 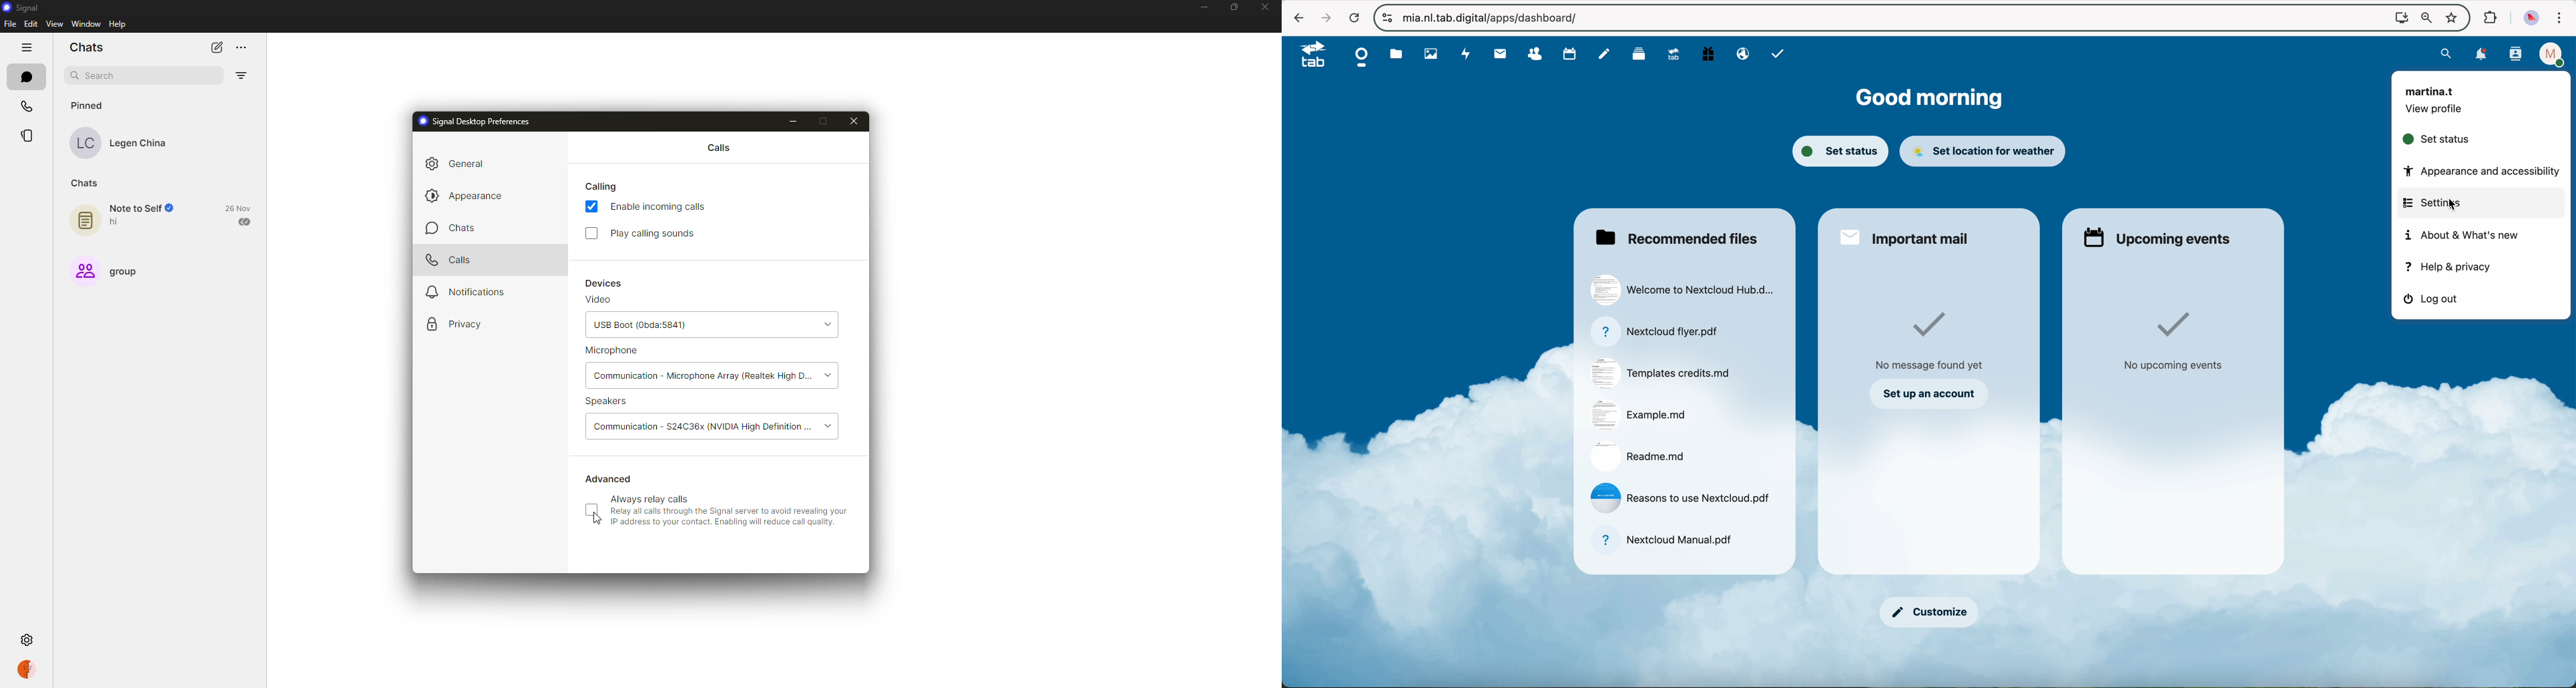 What do you see at coordinates (1323, 16) in the screenshot?
I see `navigate foward` at bounding box center [1323, 16].